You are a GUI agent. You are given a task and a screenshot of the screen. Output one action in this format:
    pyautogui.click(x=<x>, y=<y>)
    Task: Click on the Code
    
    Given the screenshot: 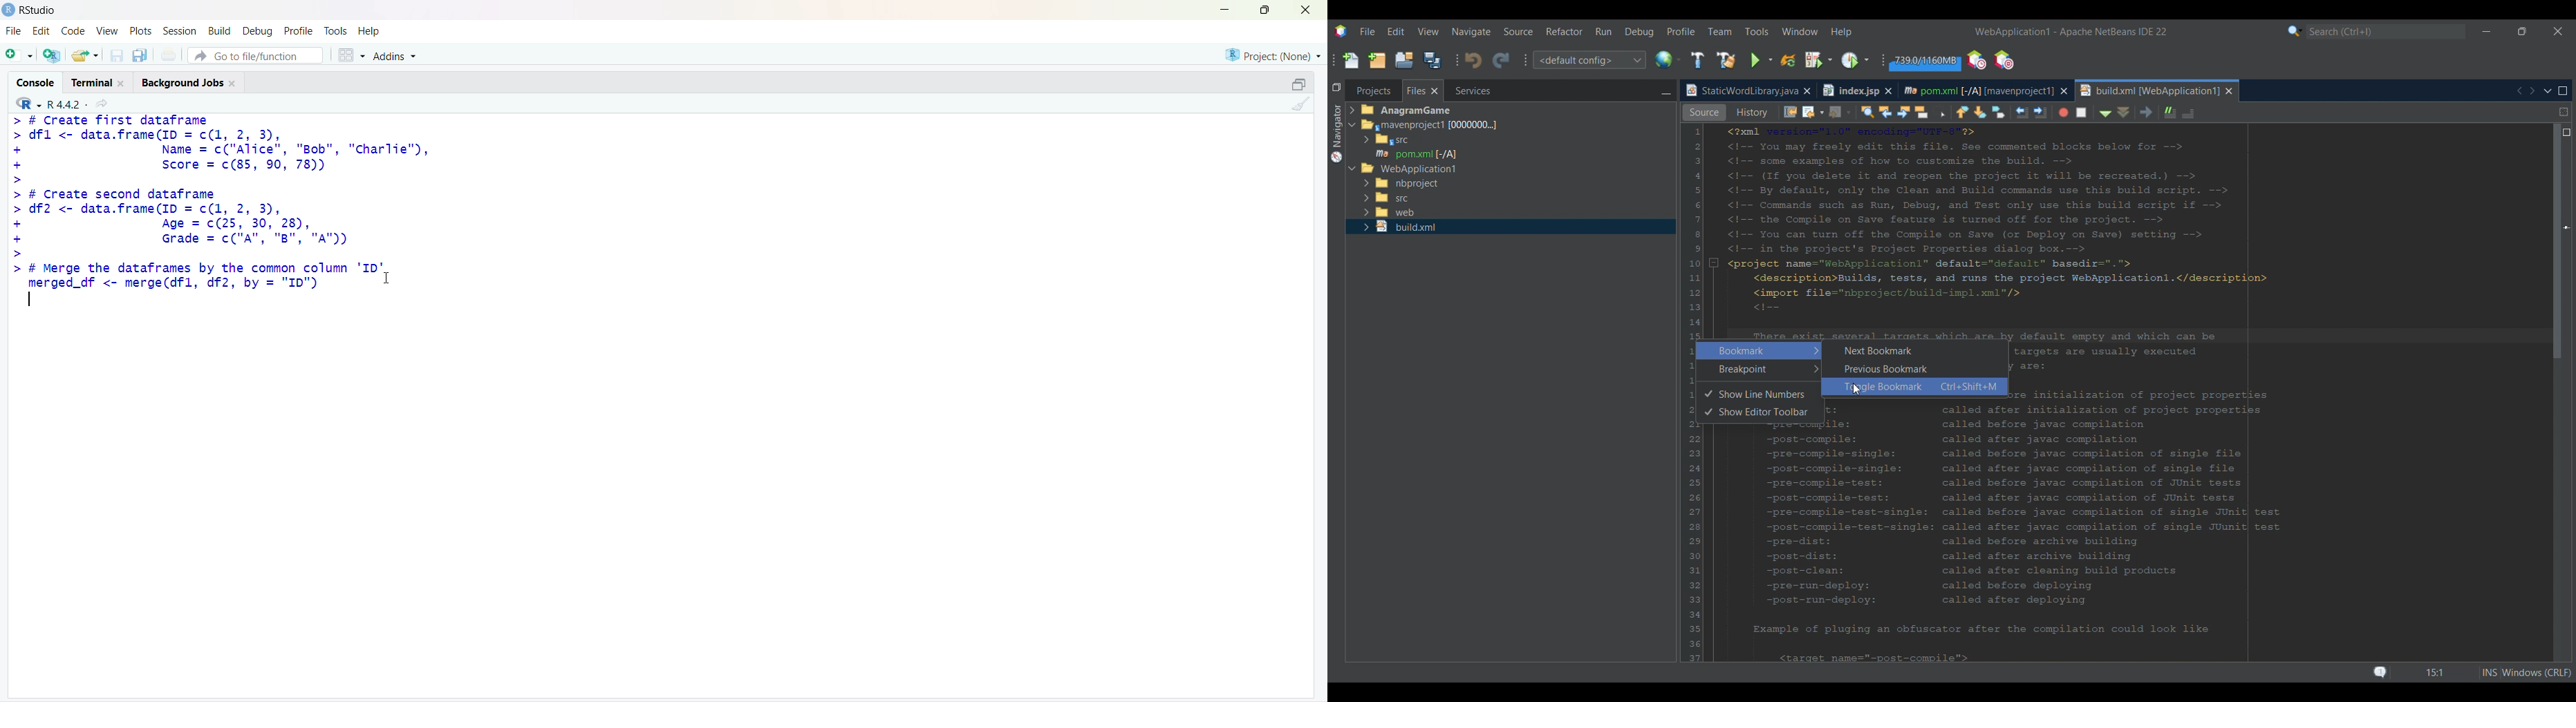 What is the action you would take?
    pyautogui.click(x=75, y=30)
    